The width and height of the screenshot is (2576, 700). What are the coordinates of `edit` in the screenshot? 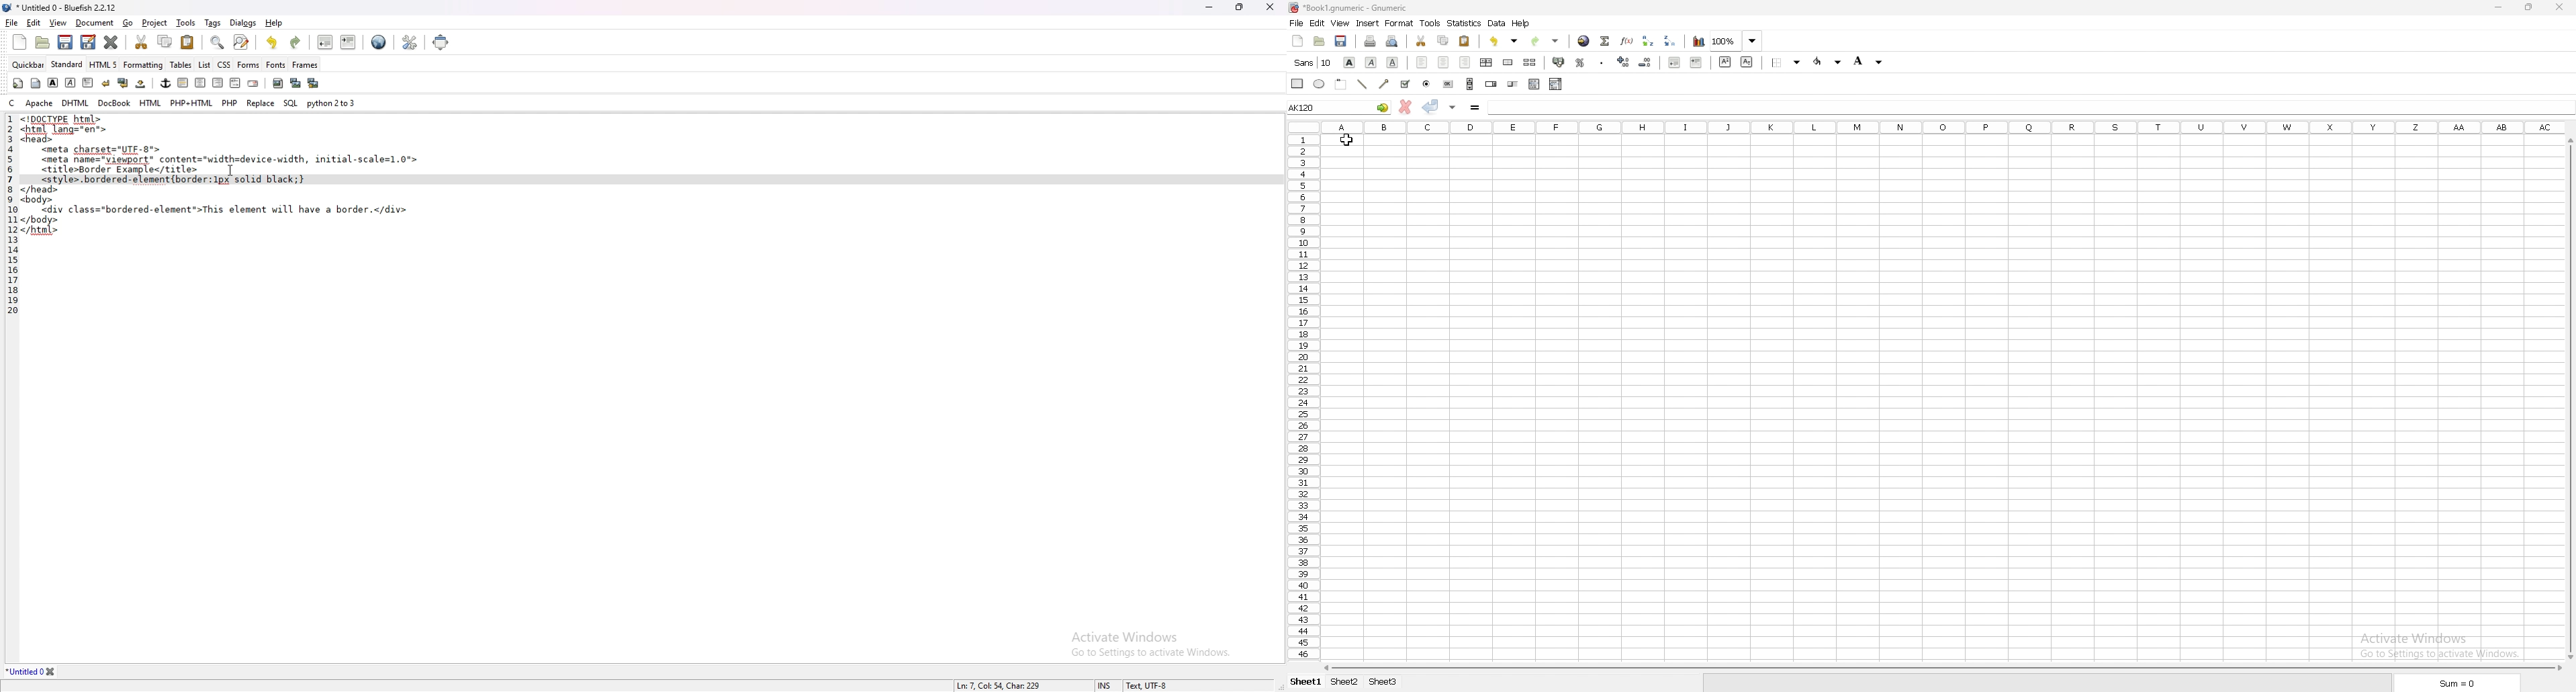 It's located at (1318, 23).